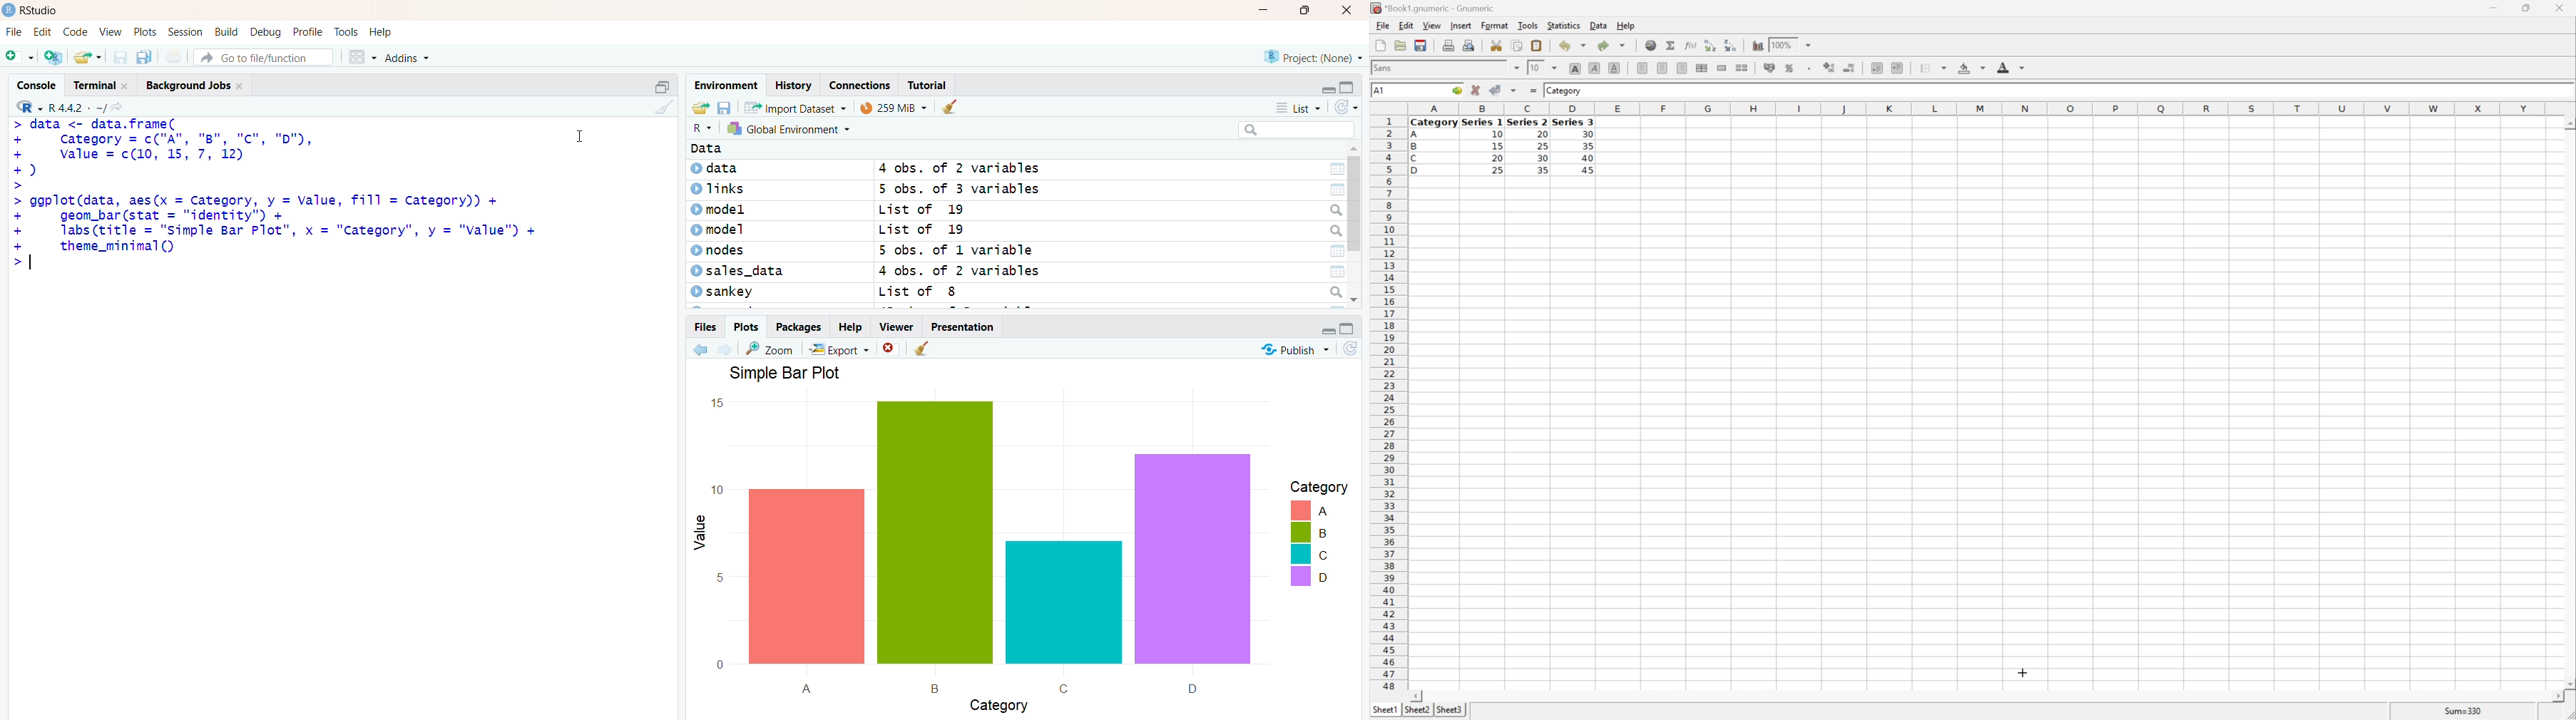 The height and width of the screenshot is (728, 2576). I want to click on search, so click(1297, 130).